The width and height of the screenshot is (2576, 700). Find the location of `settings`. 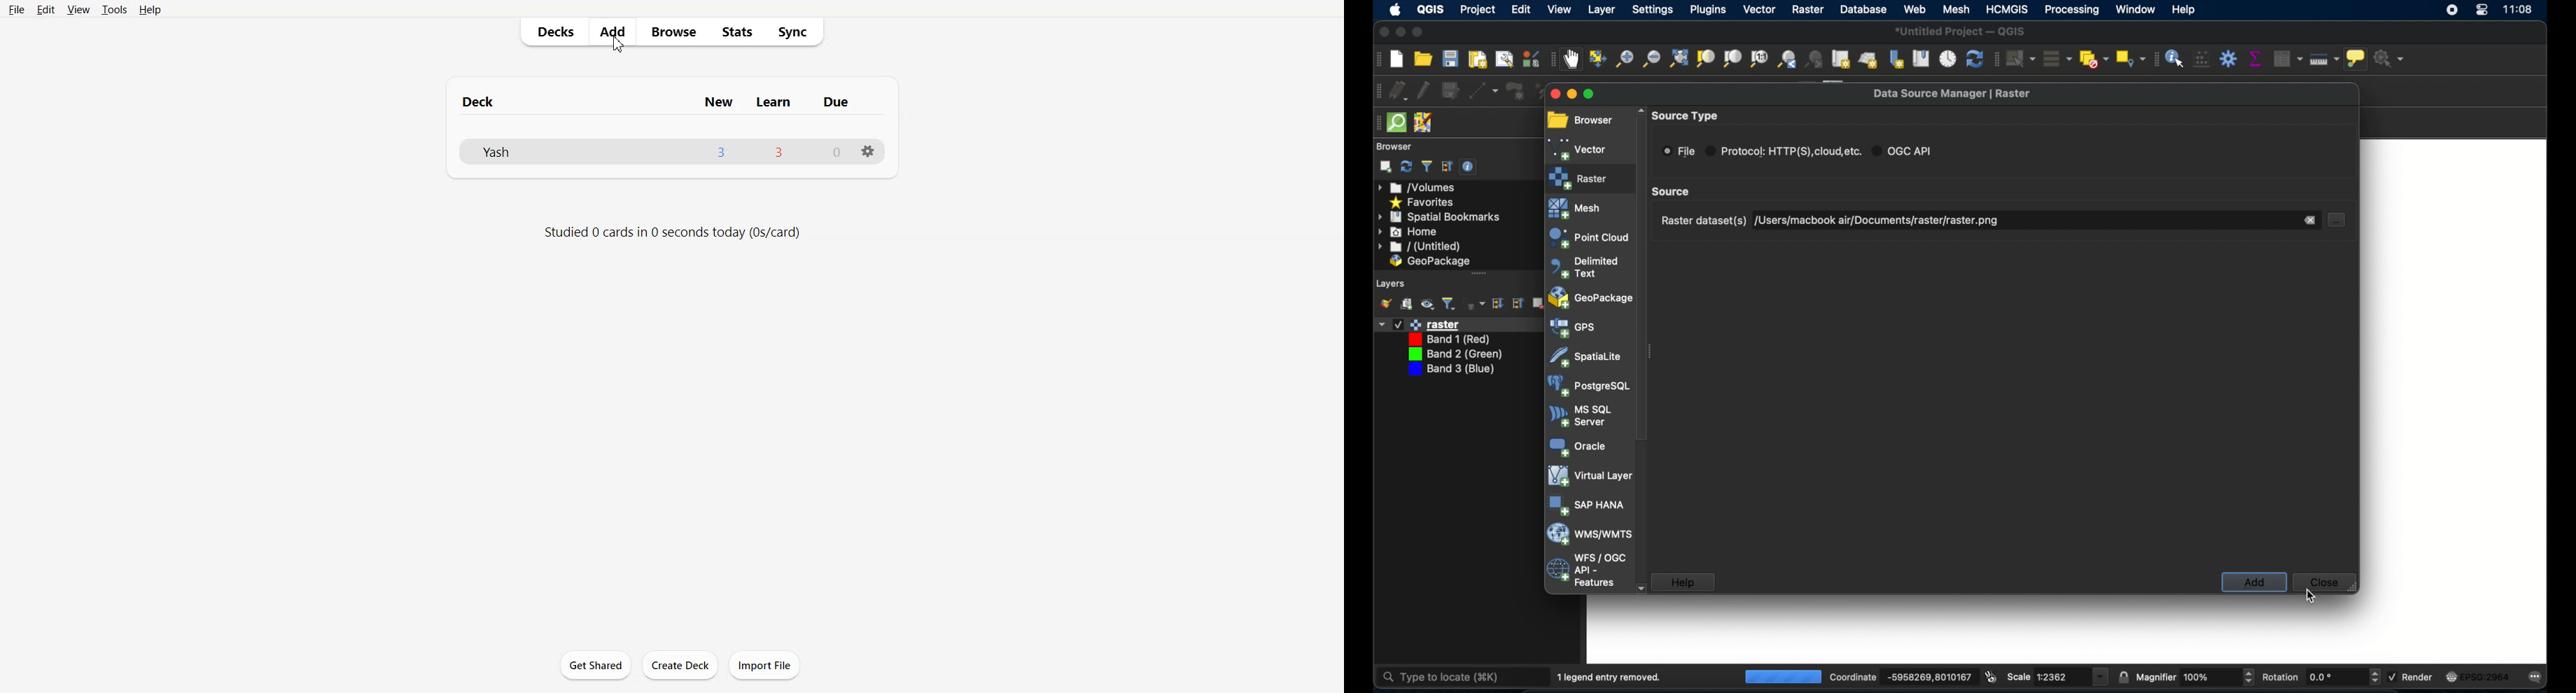

settings is located at coordinates (868, 151).